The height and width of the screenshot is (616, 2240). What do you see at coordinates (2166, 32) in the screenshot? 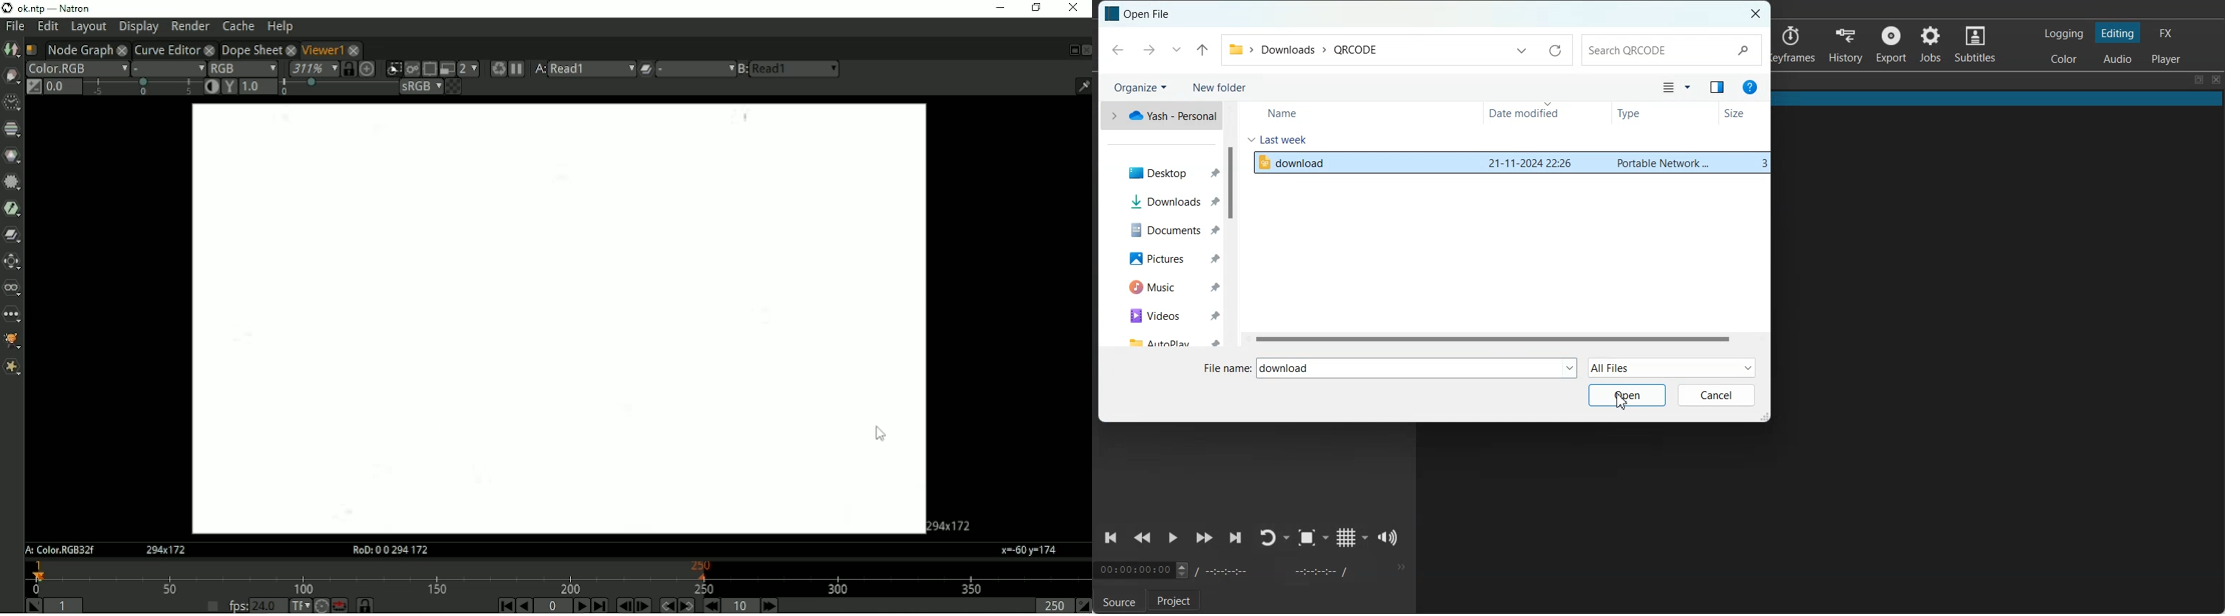
I see `Switching to the Effect Layout` at bounding box center [2166, 32].